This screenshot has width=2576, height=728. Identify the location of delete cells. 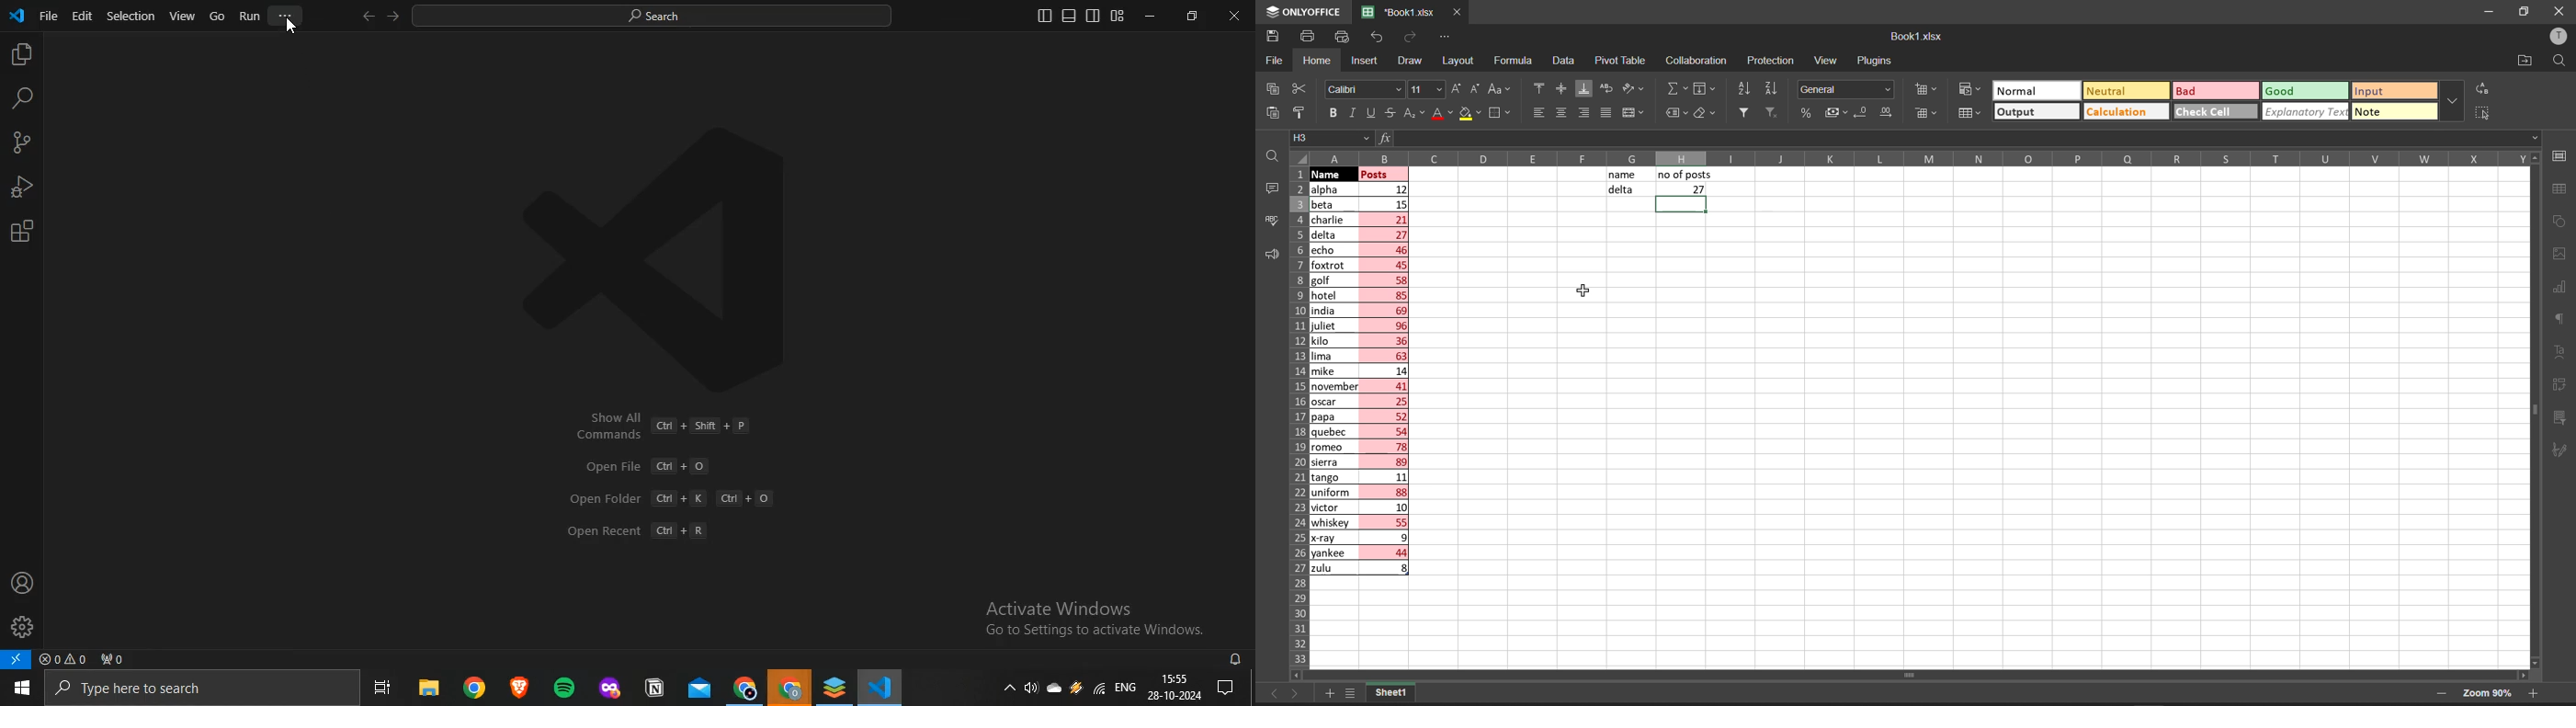
(1923, 112).